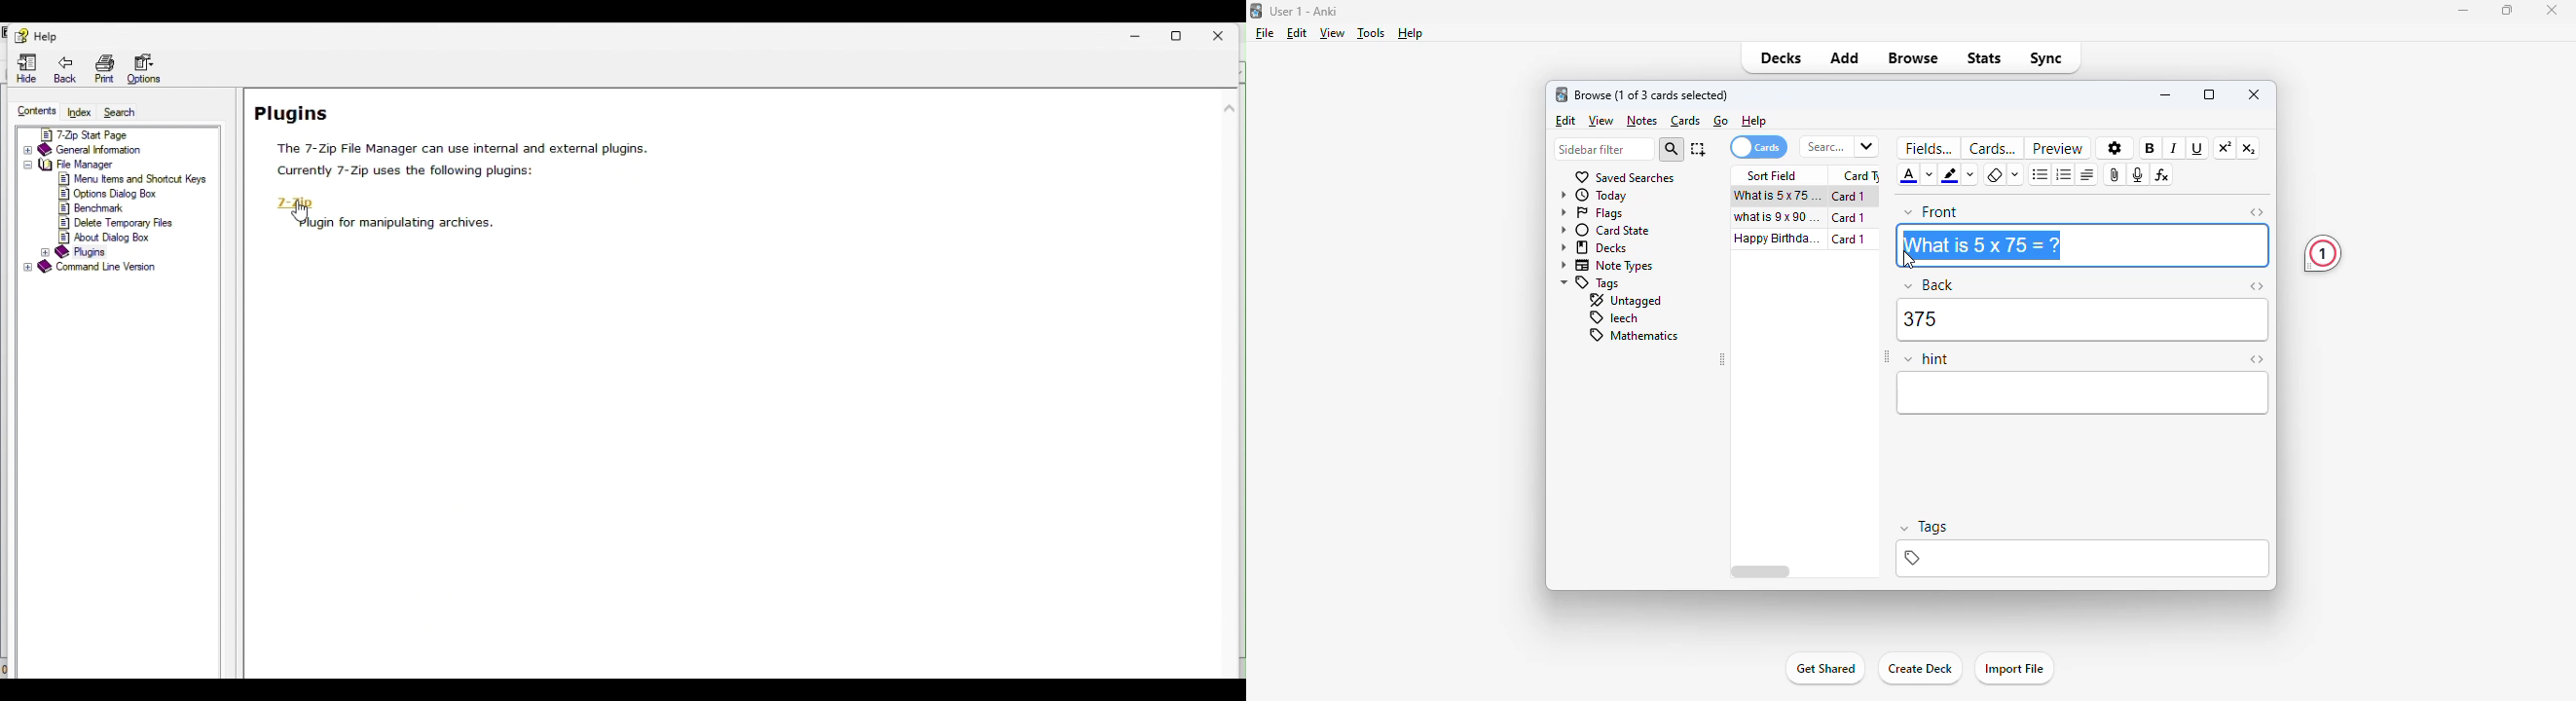 Image resolution: width=2576 pixels, height=728 pixels. I want to click on sync, so click(2044, 60).